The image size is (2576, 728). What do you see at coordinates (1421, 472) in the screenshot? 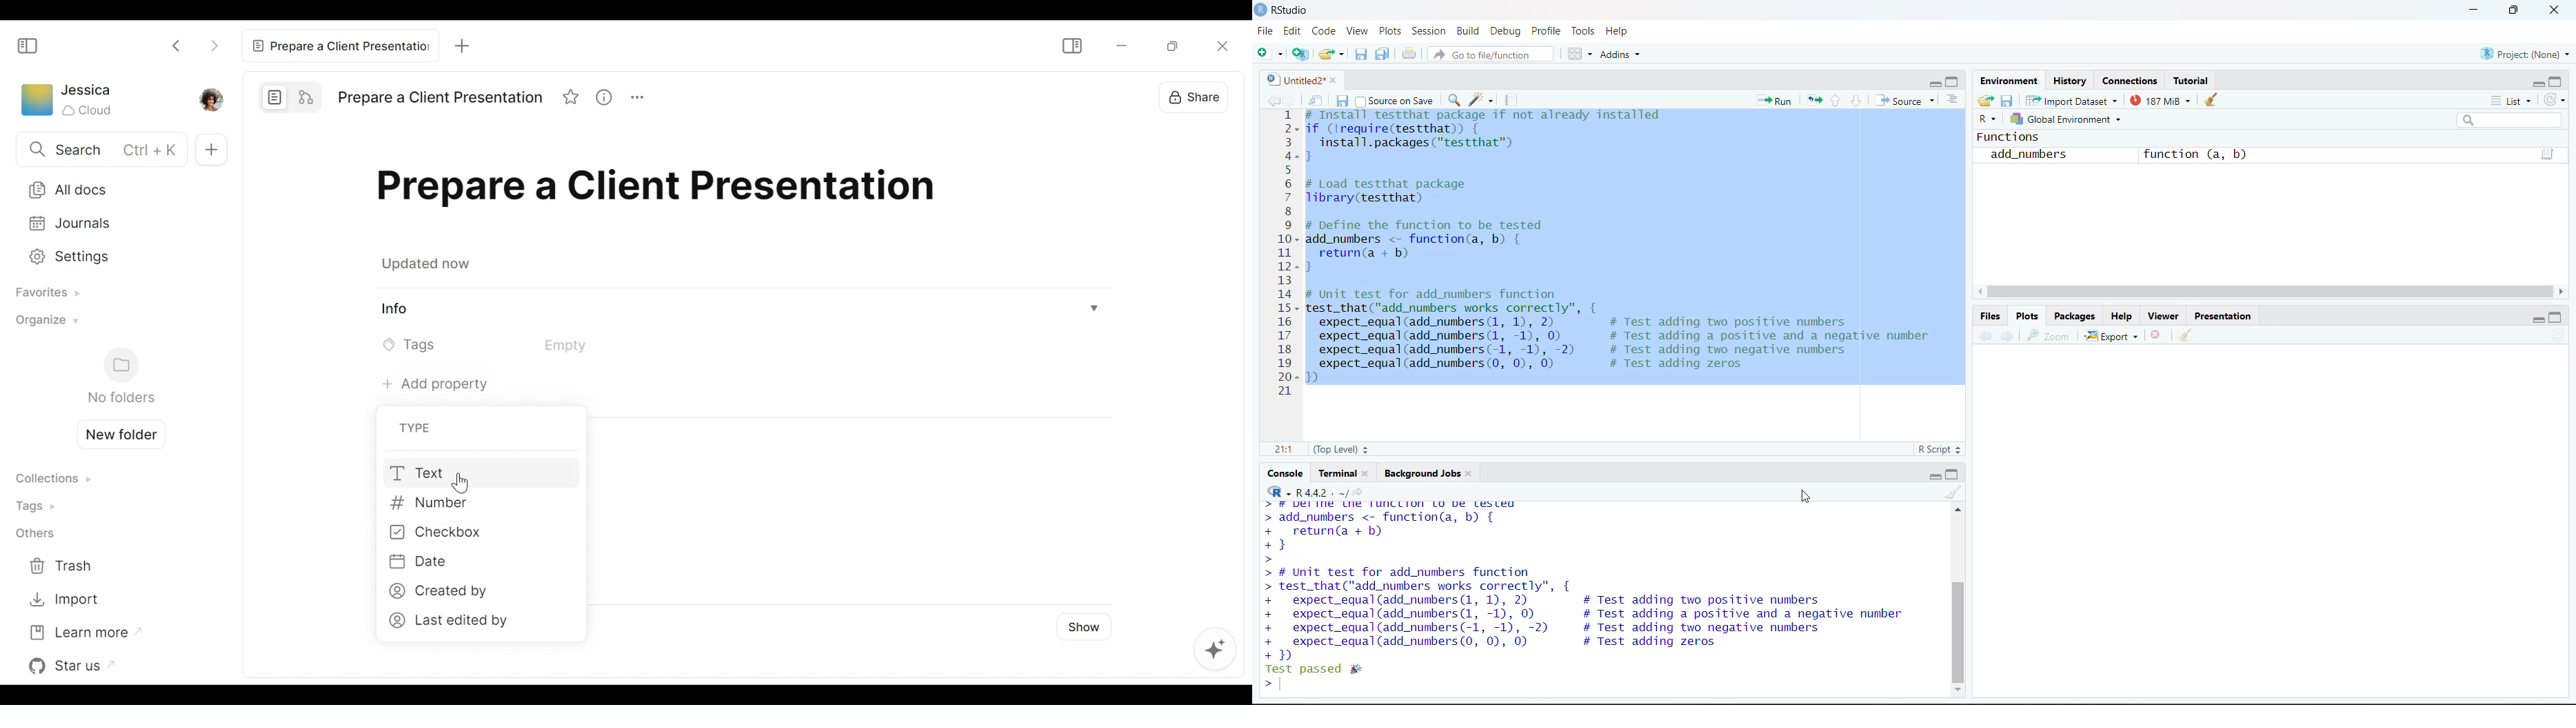
I see `Background Jobs` at bounding box center [1421, 472].